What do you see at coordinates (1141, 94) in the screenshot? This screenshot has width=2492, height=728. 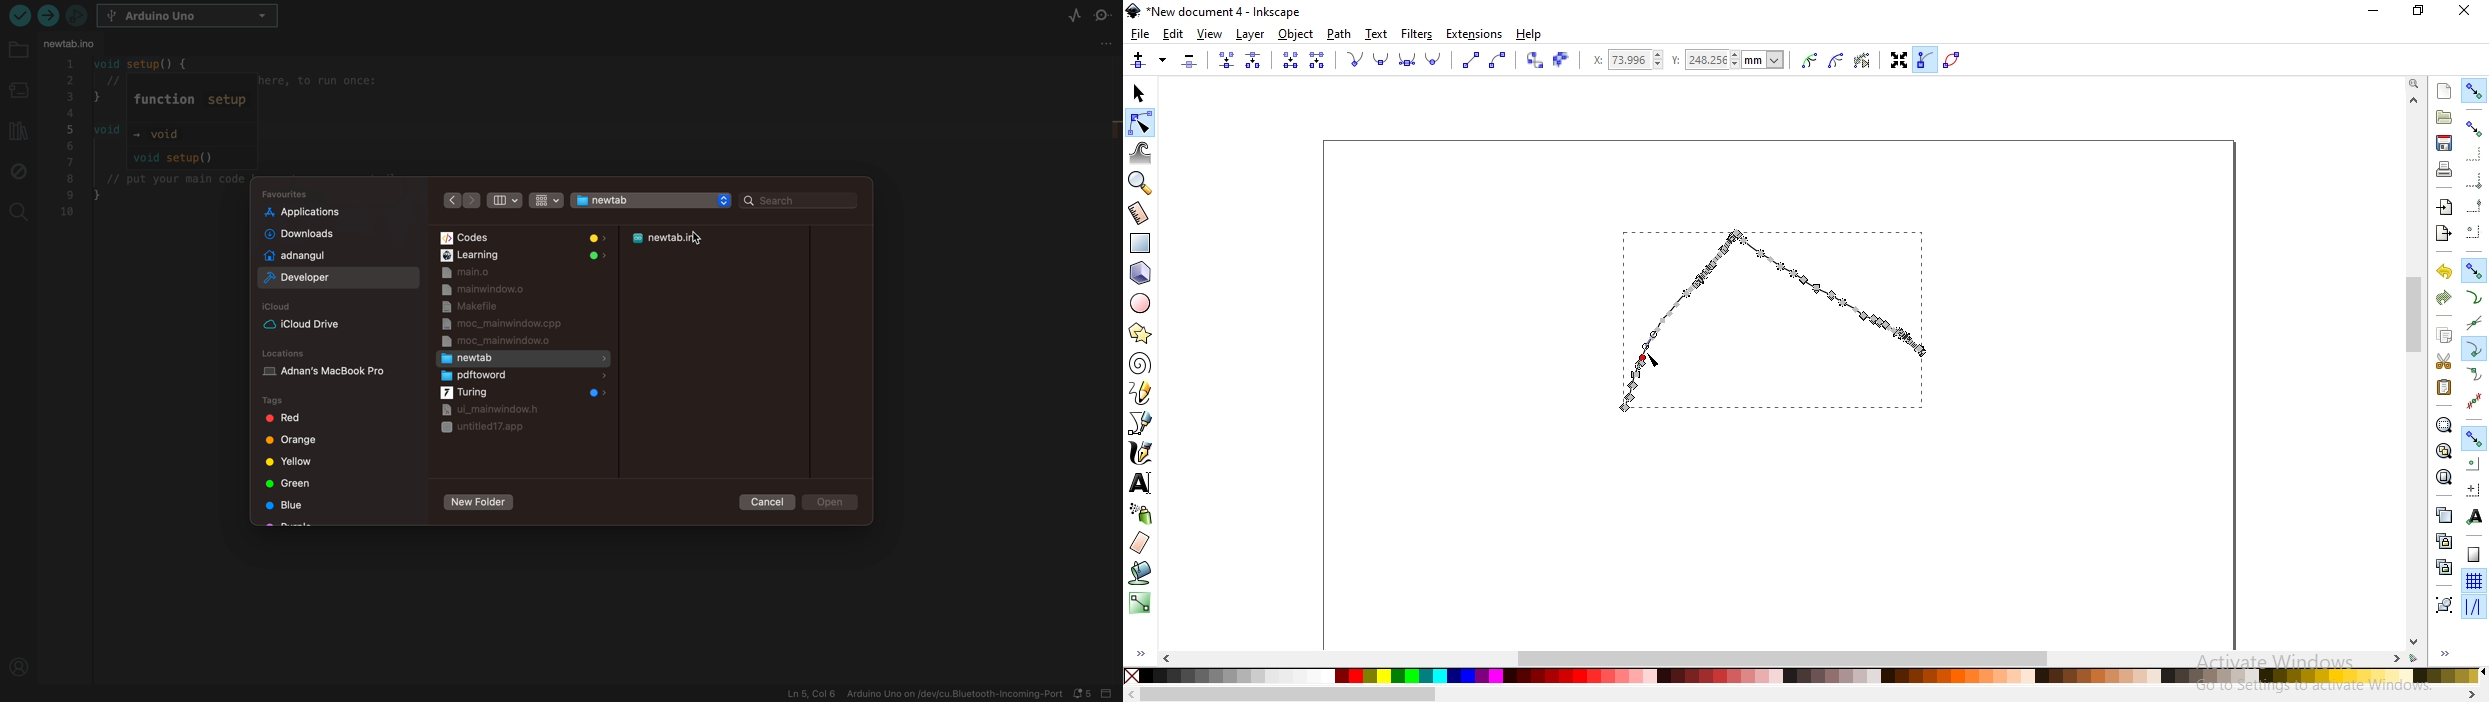 I see `select and transform objects` at bounding box center [1141, 94].